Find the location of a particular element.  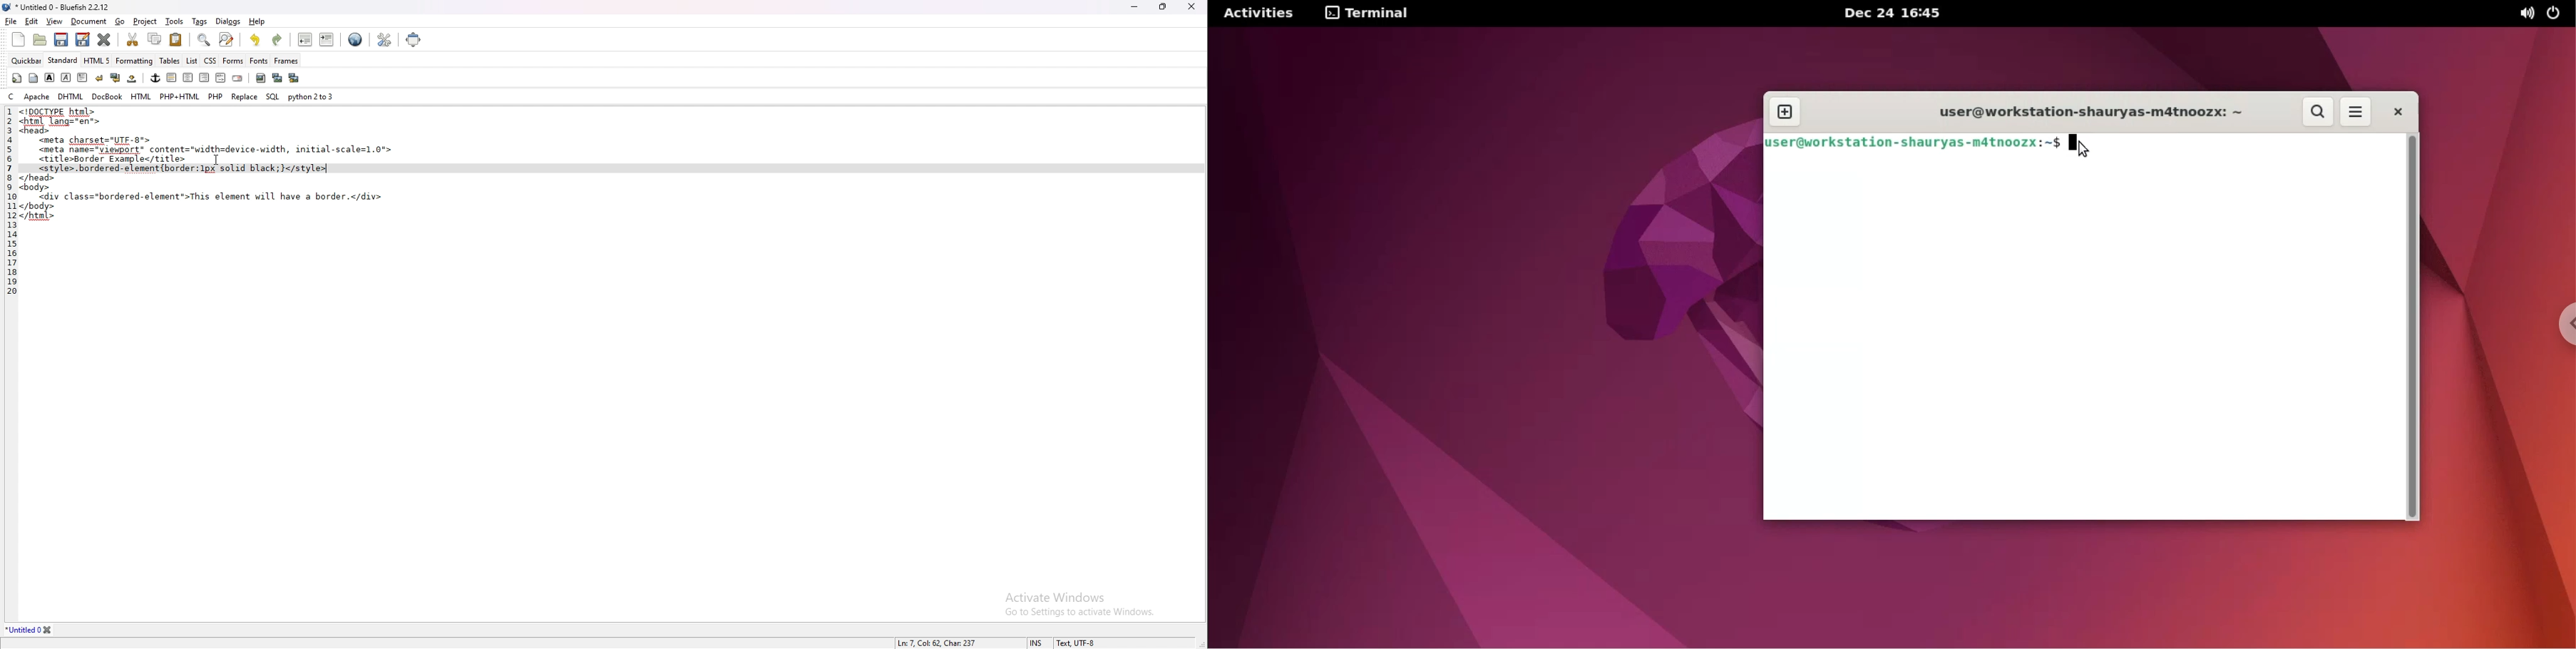

1 2 3 4 5 6 7 8 9 10 11 12 13 14 15 16 17 18 19 20 is located at coordinates (9, 203).